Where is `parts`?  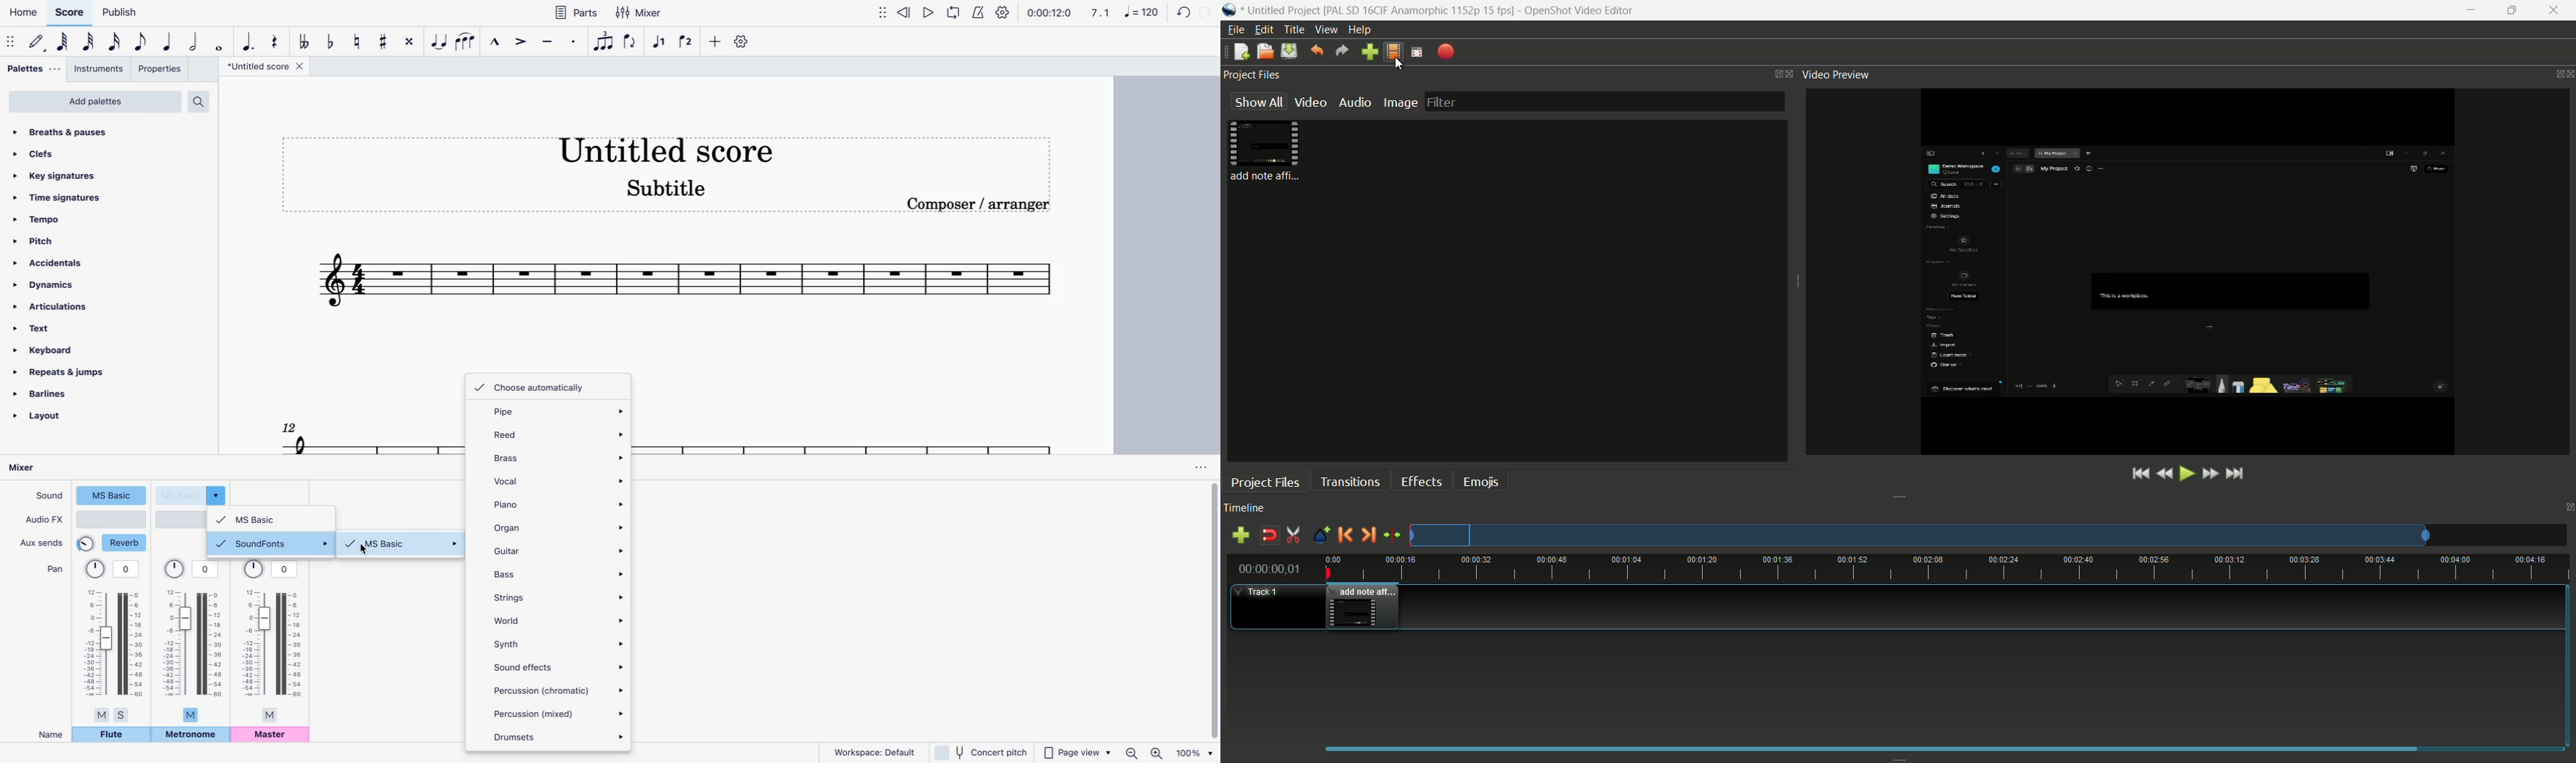
parts is located at coordinates (578, 12).